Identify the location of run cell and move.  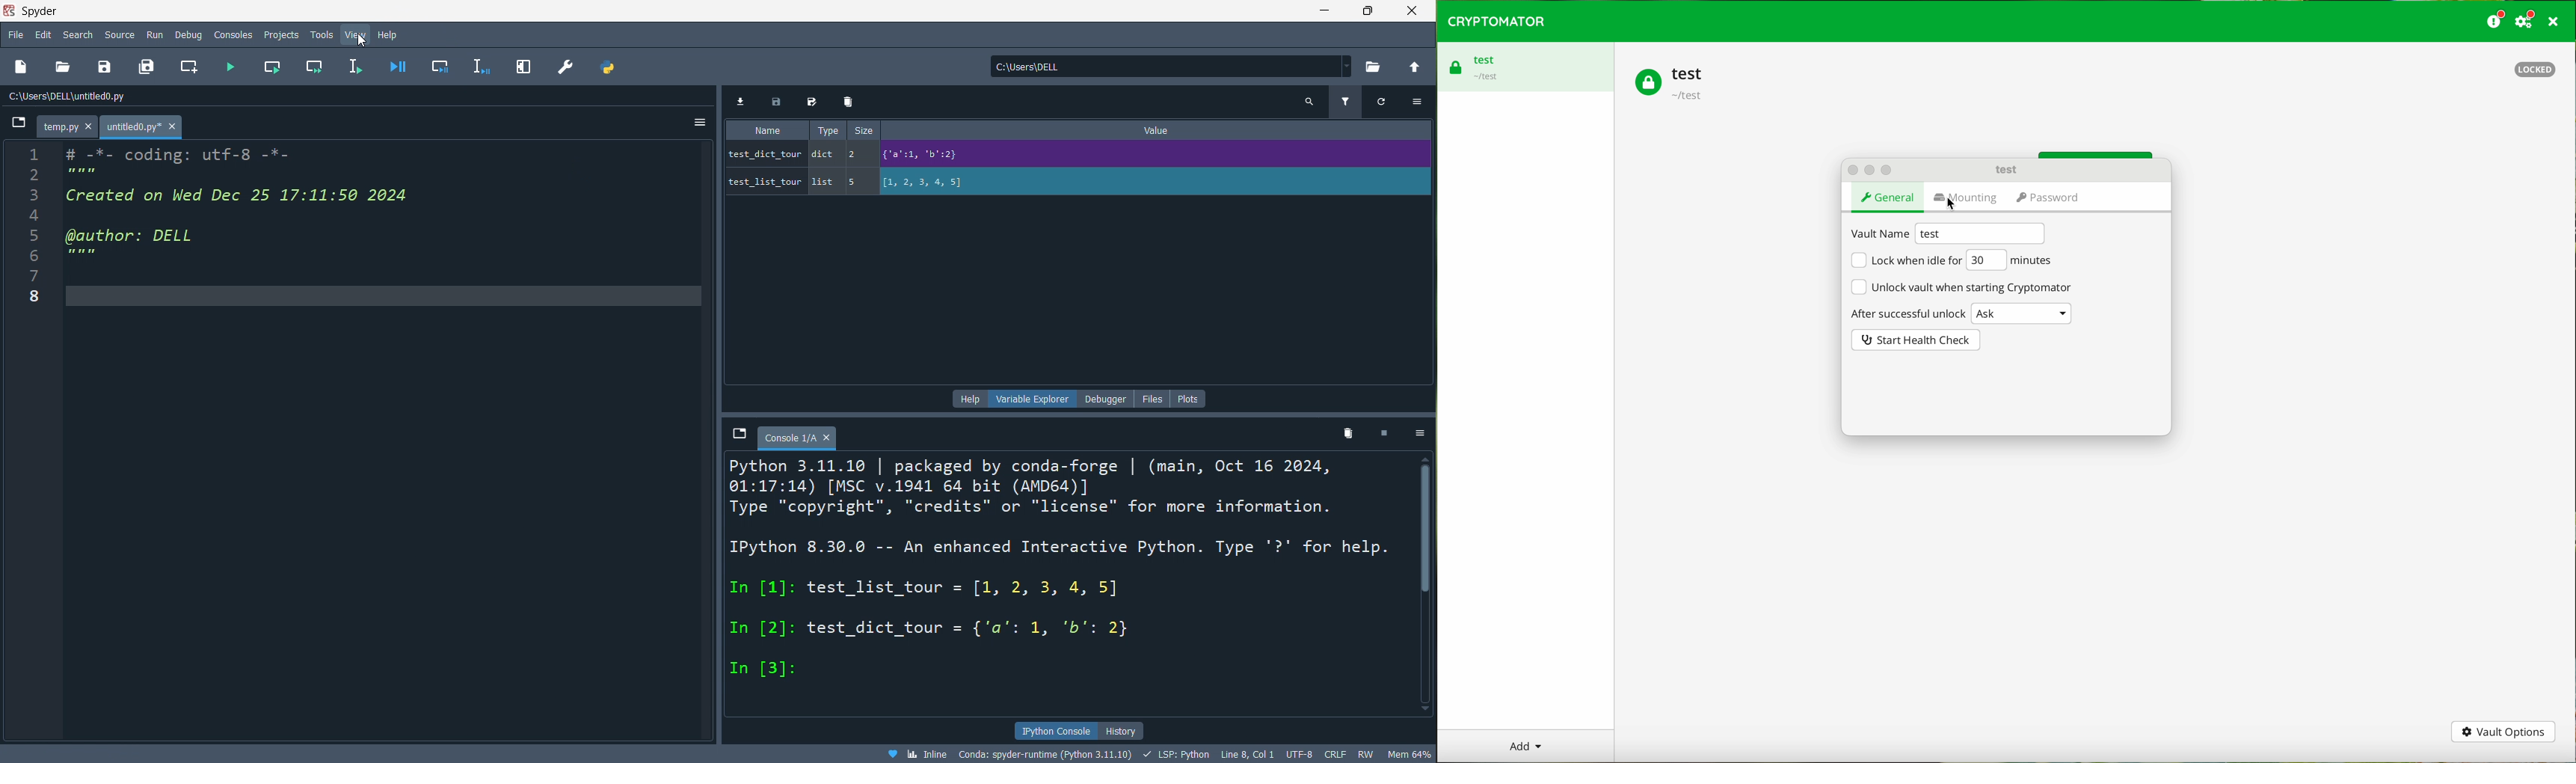
(318, 67).